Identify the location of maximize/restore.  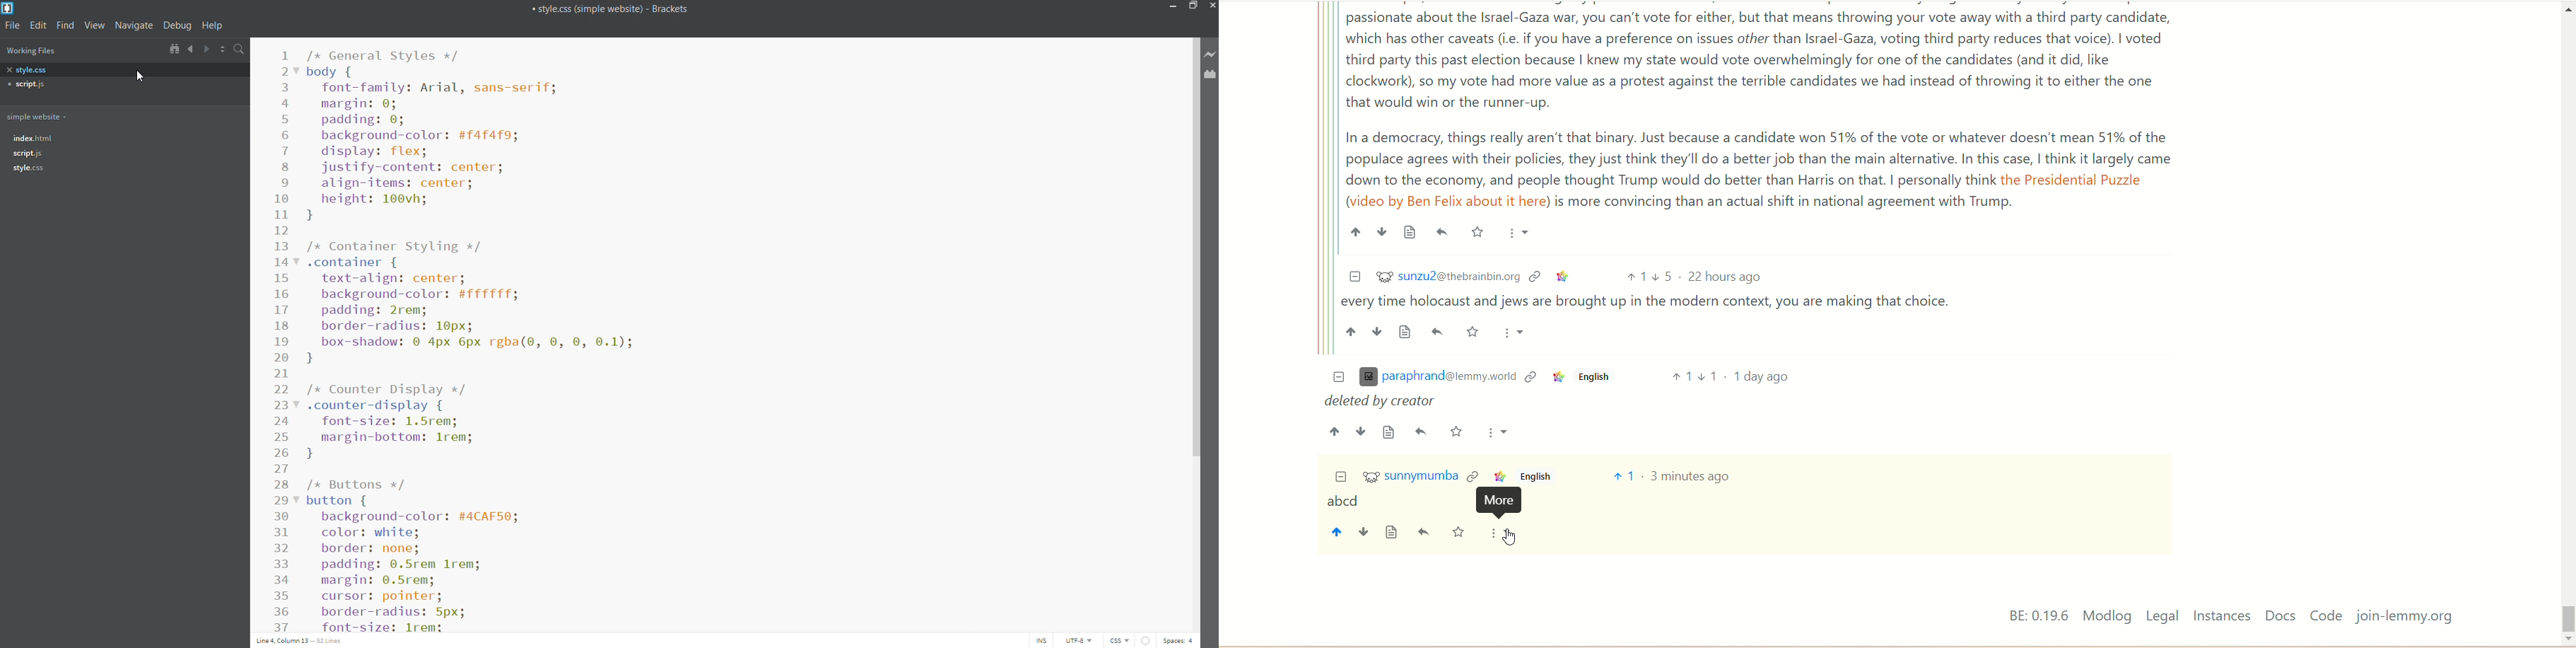
(1193, 8).